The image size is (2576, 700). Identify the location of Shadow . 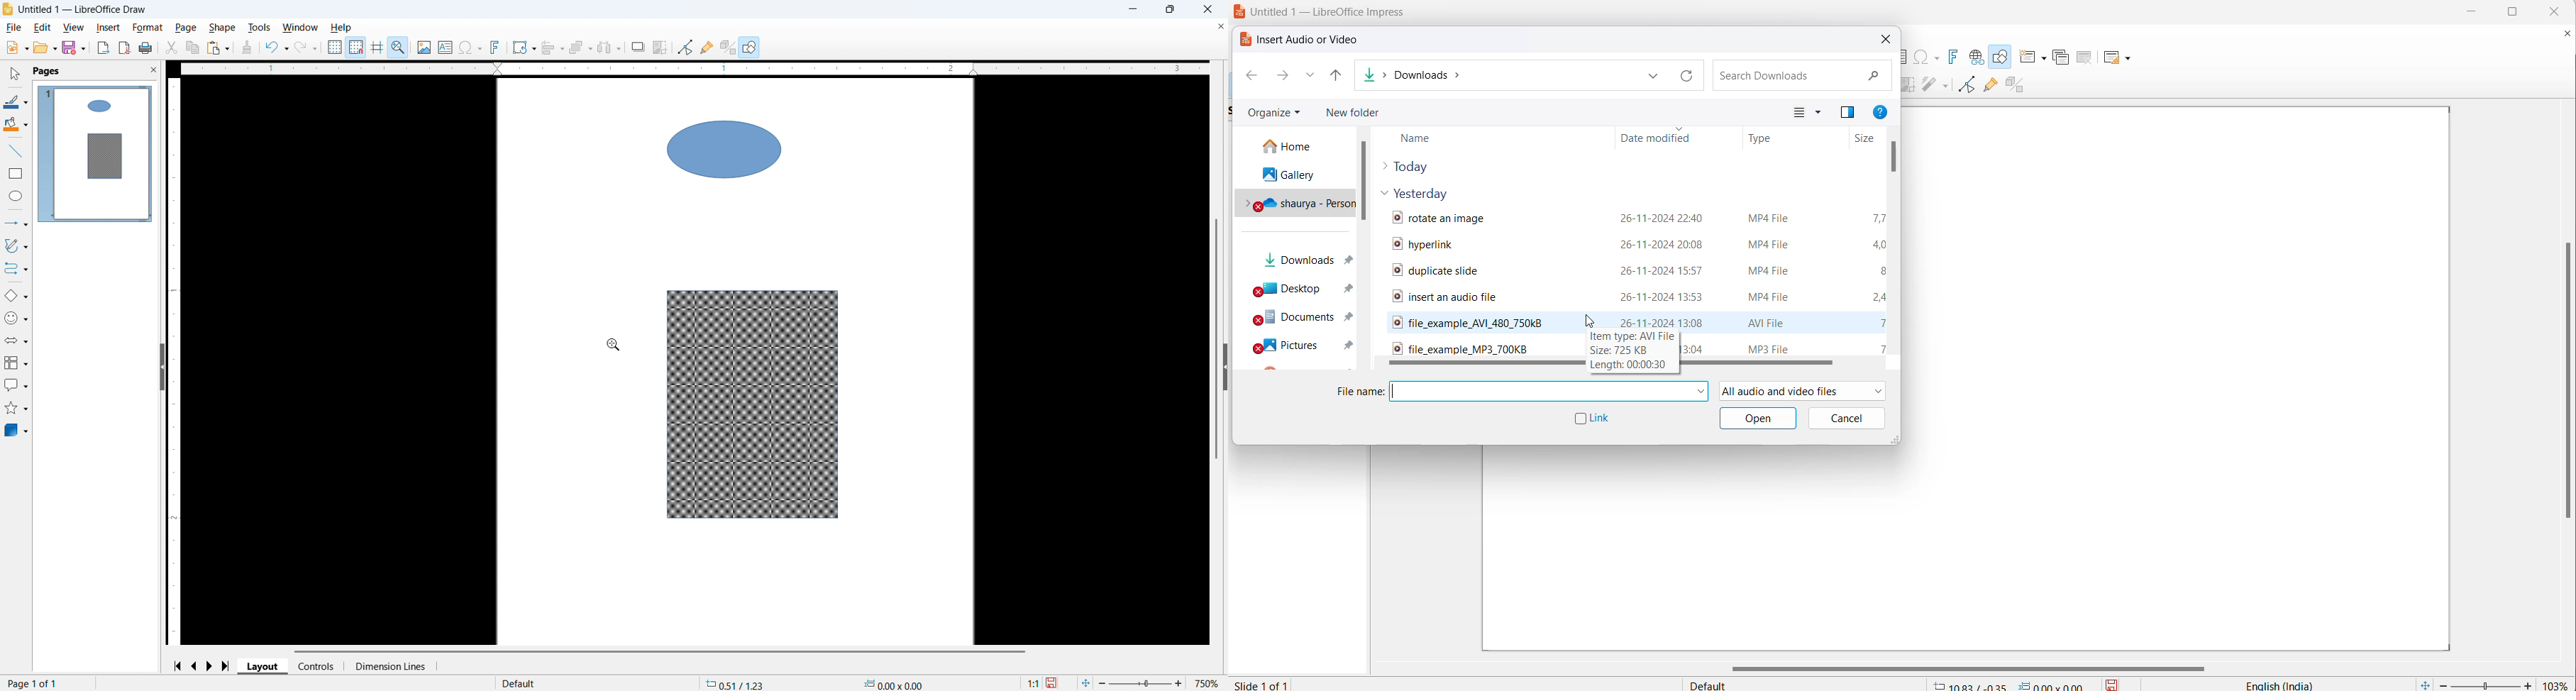
(638, 47).